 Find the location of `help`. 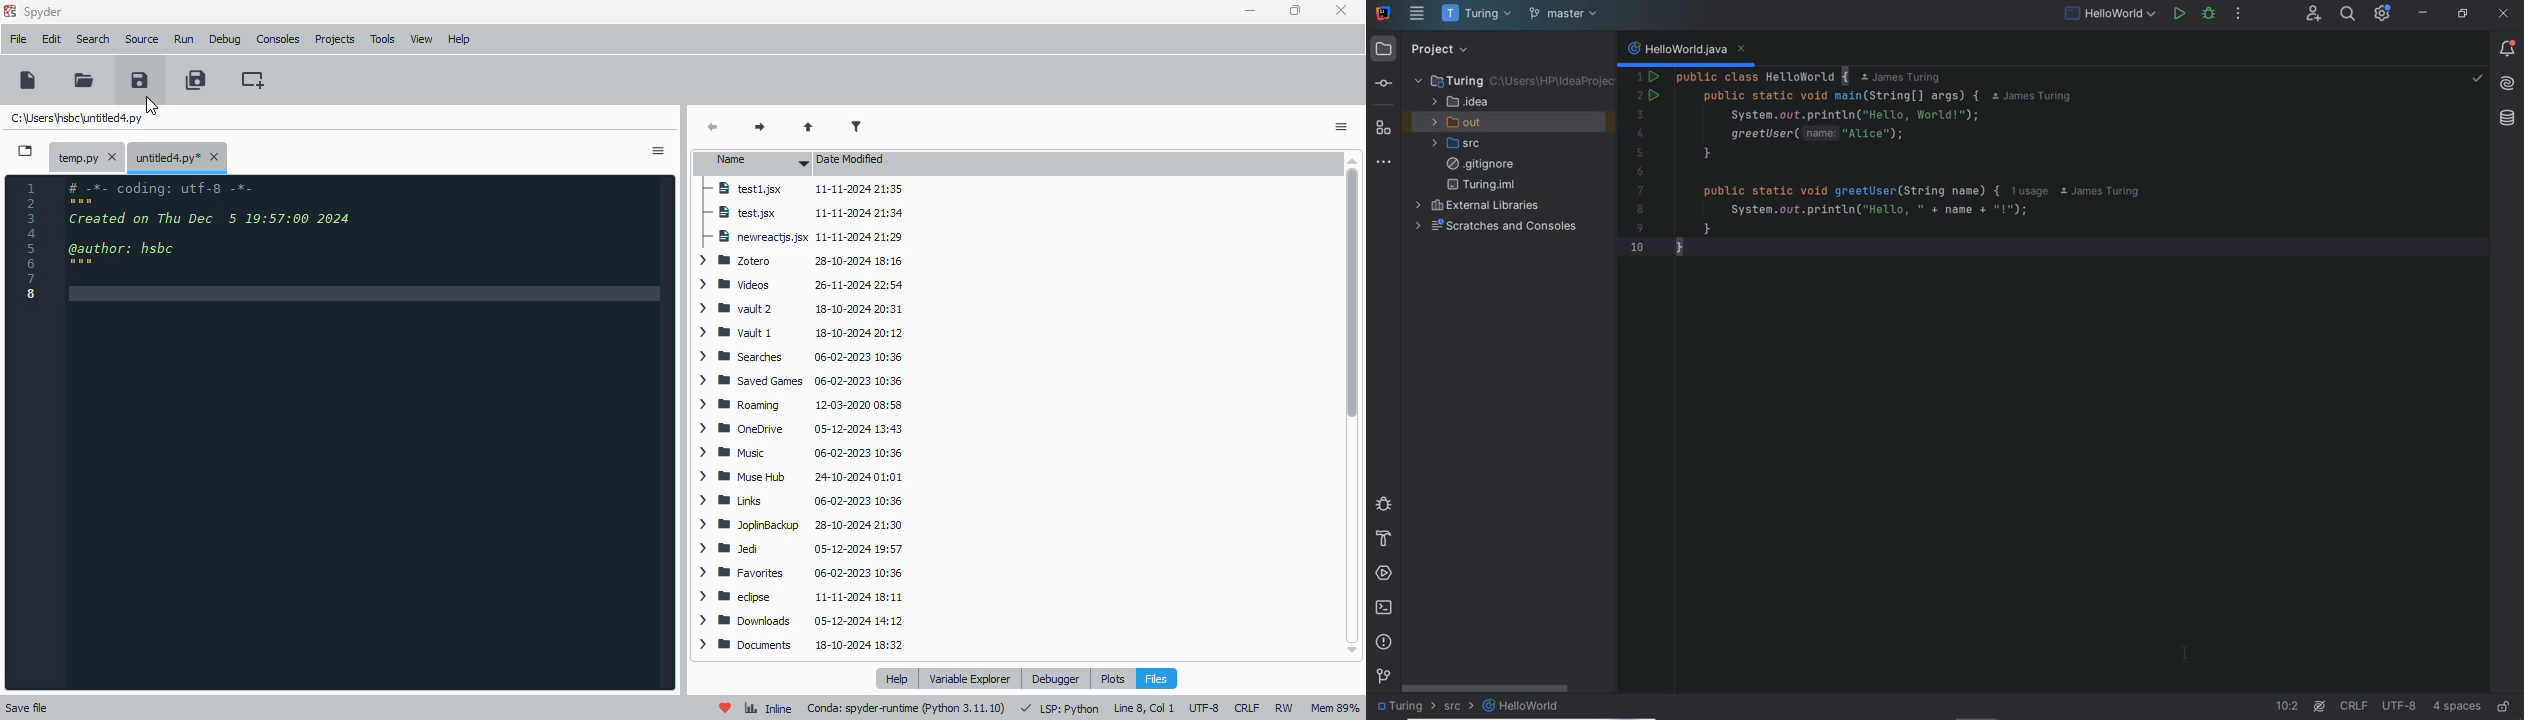

help is located at coordinates (460, 40).